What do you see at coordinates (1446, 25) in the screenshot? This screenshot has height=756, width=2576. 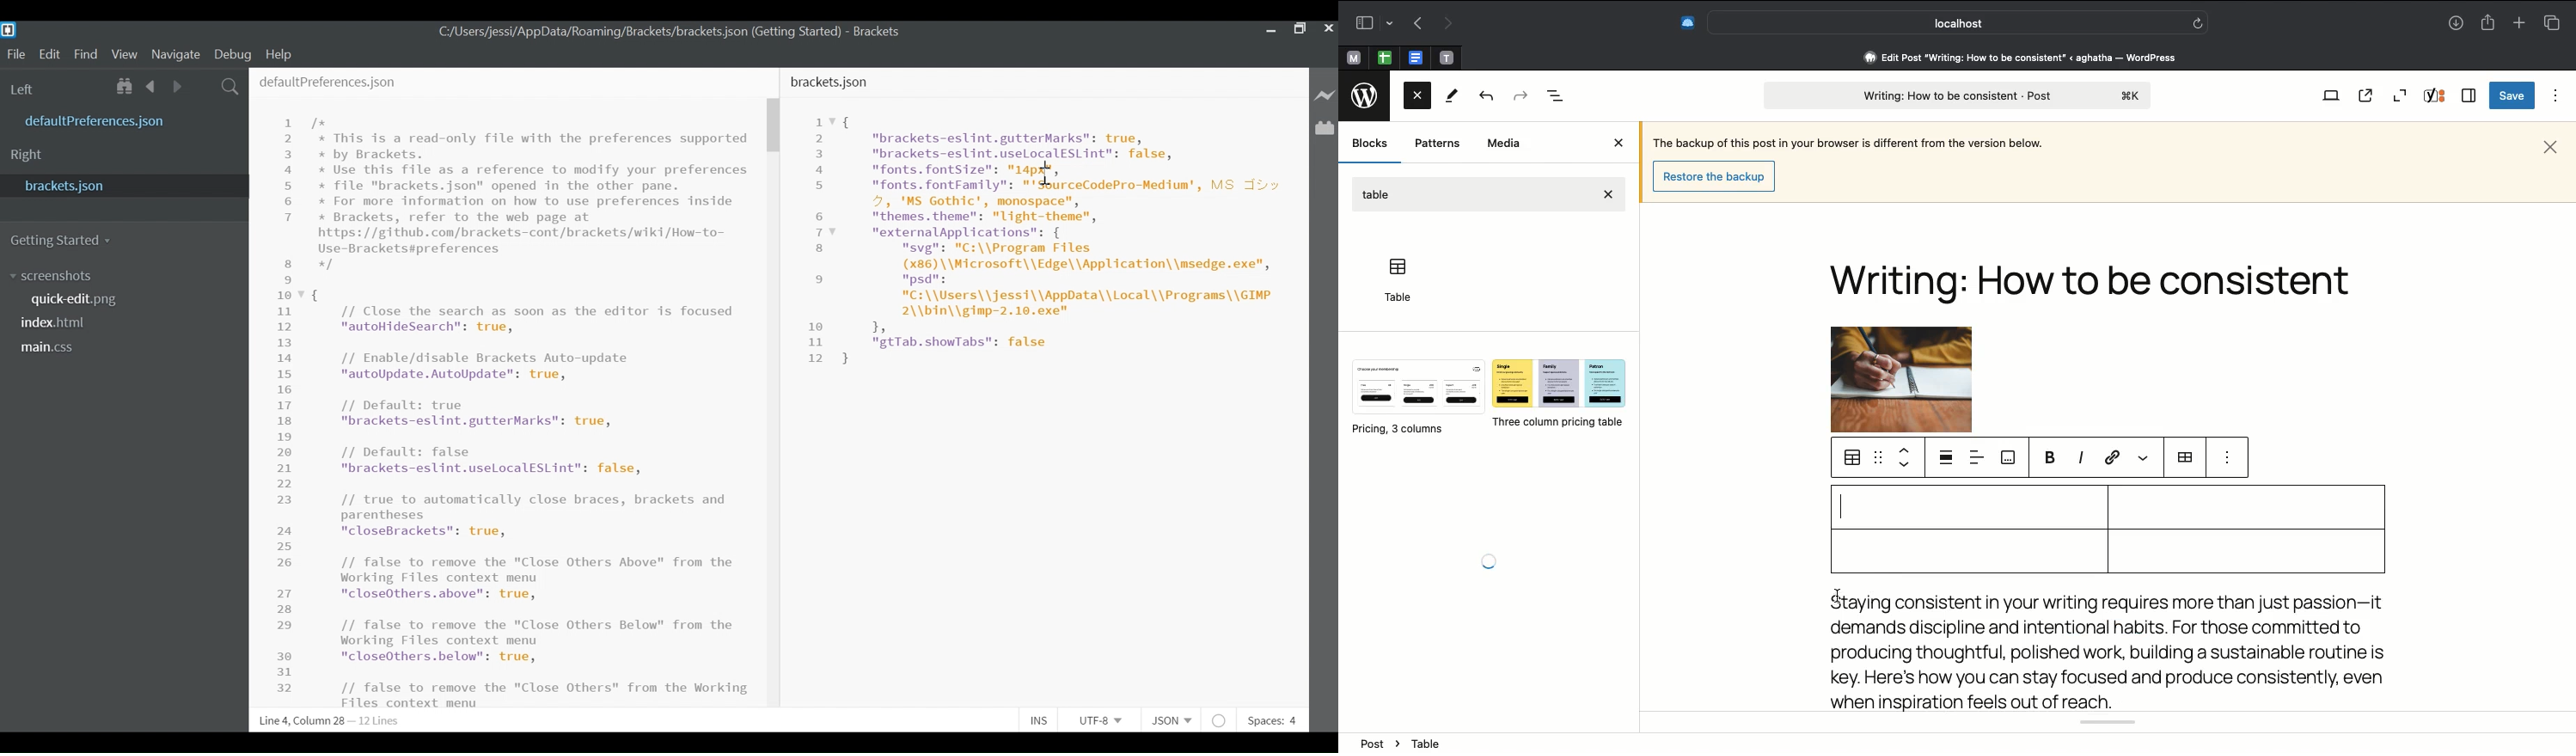 I see `Next page` at bounding box center [1446, 25].